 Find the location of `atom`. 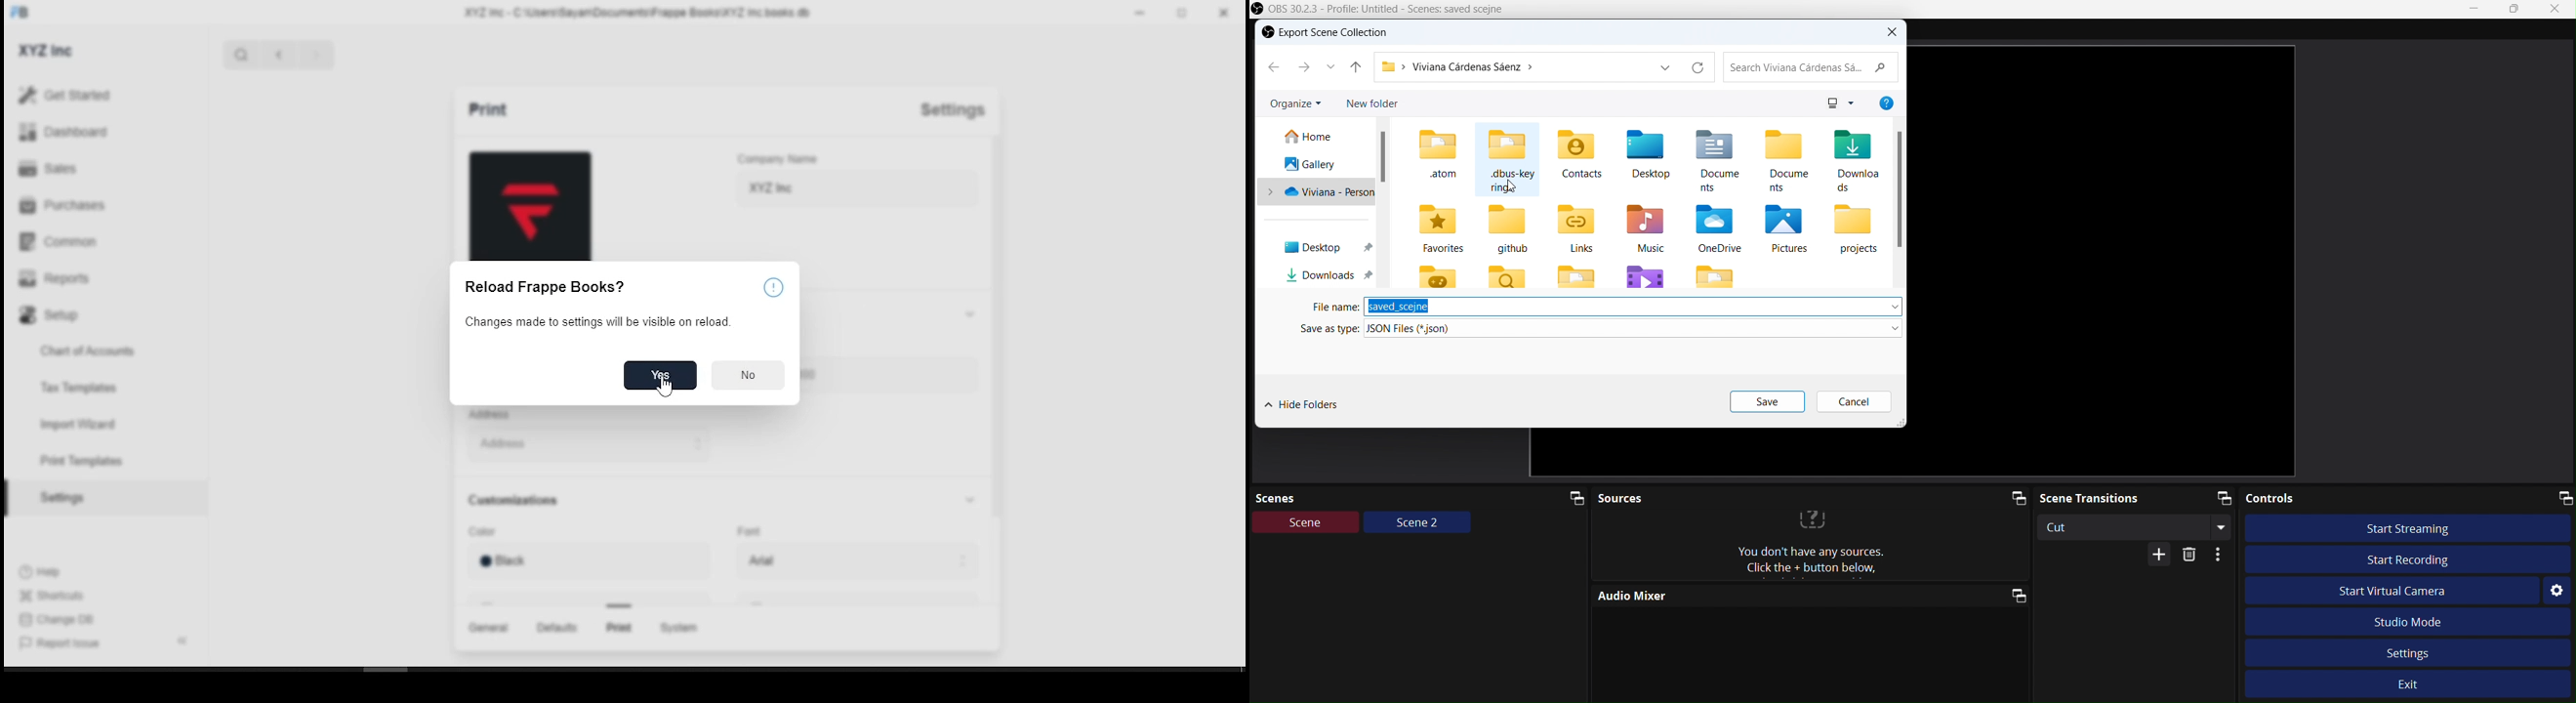

atom is located at coordinates (1436, 153).